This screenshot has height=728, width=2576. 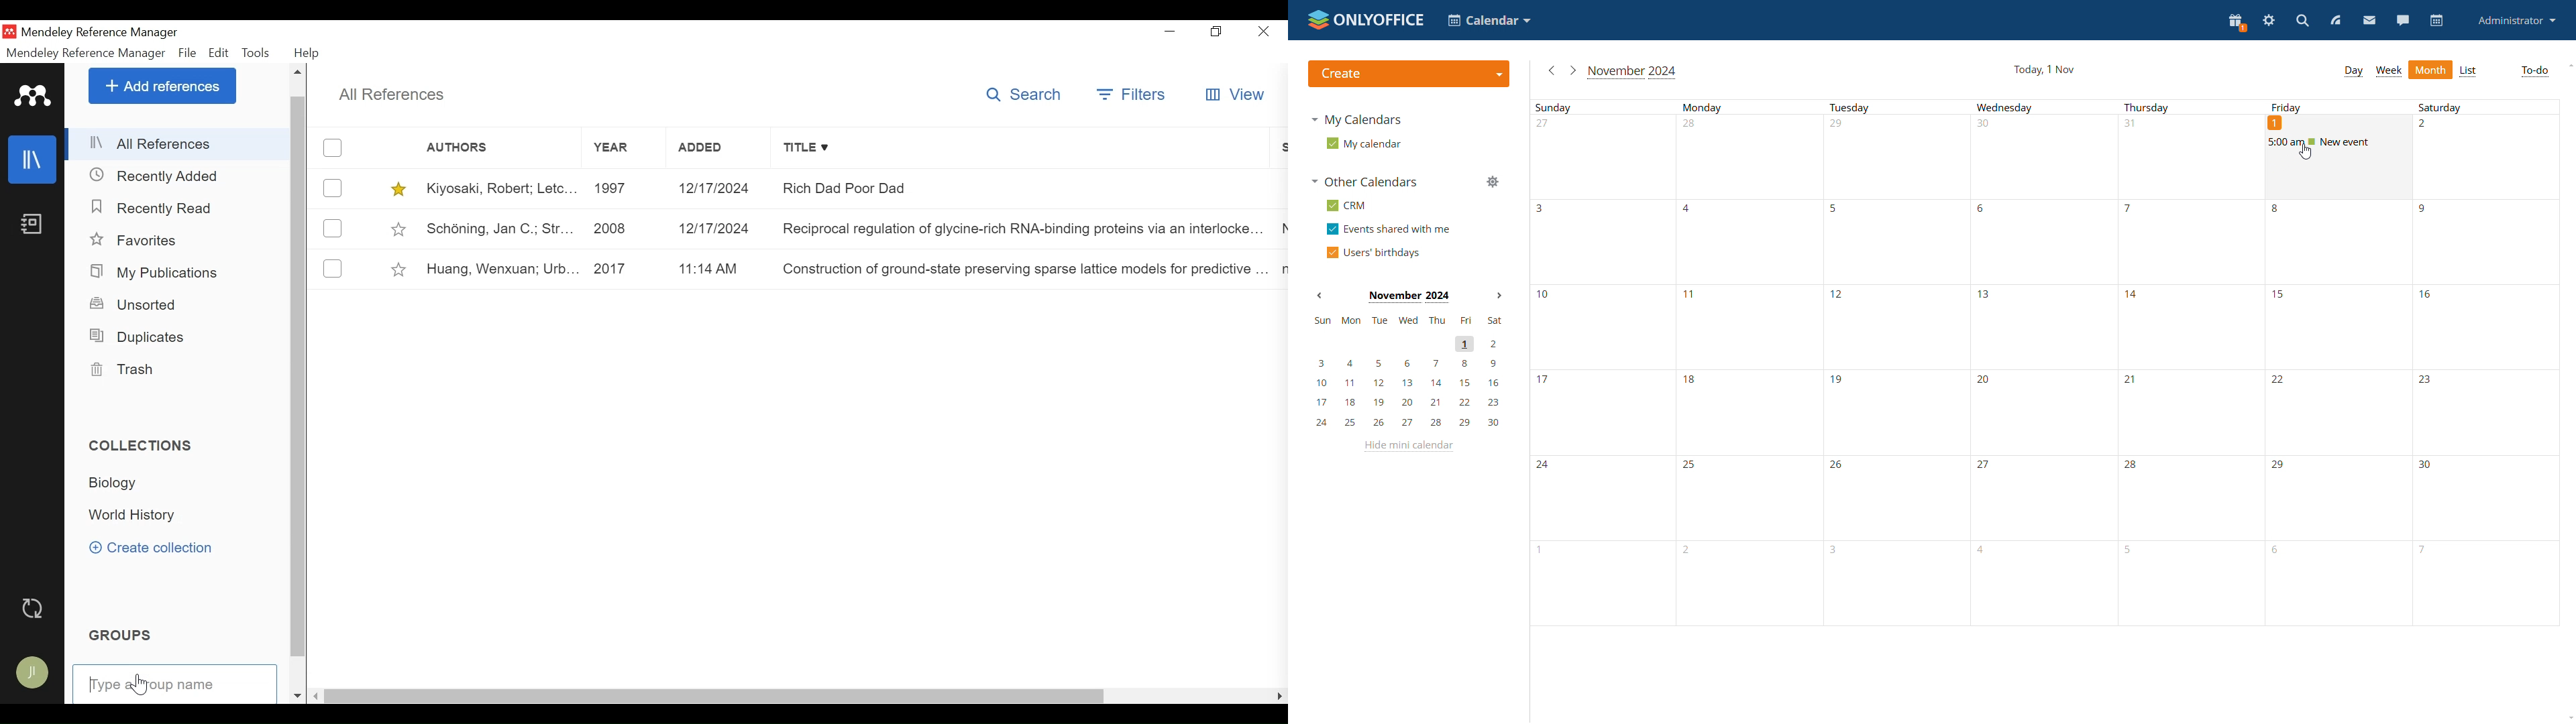 I want to click on Restore, so click(x=1216, y=31).